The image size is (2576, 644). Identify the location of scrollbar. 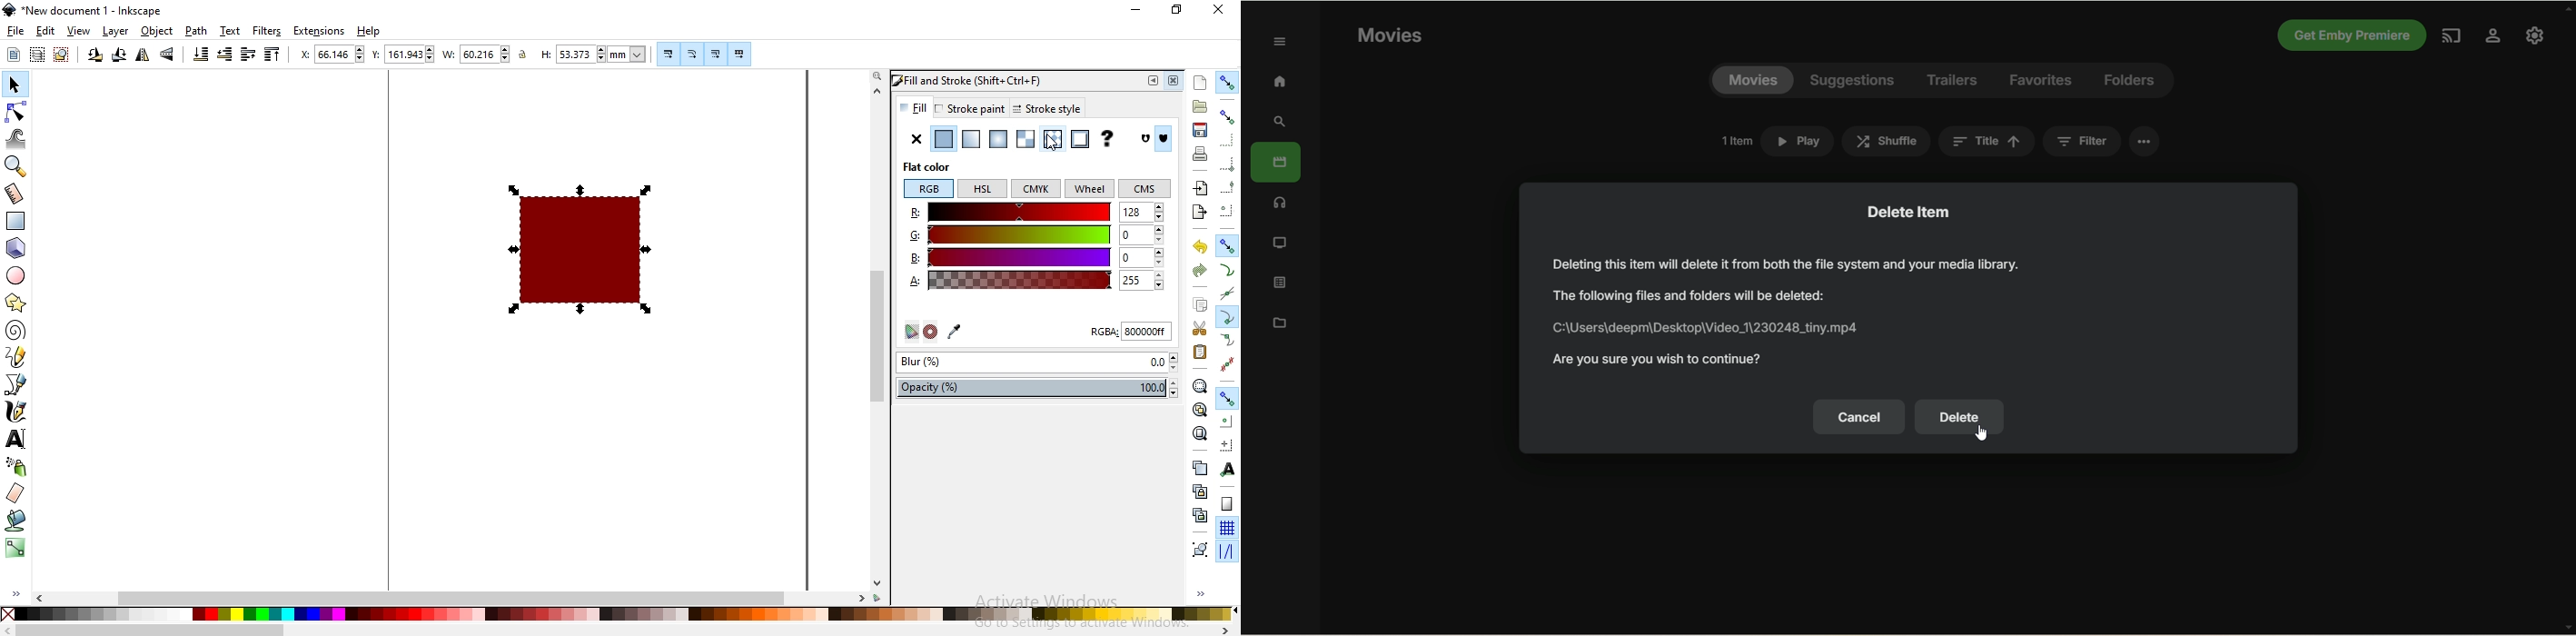
(598, 598).